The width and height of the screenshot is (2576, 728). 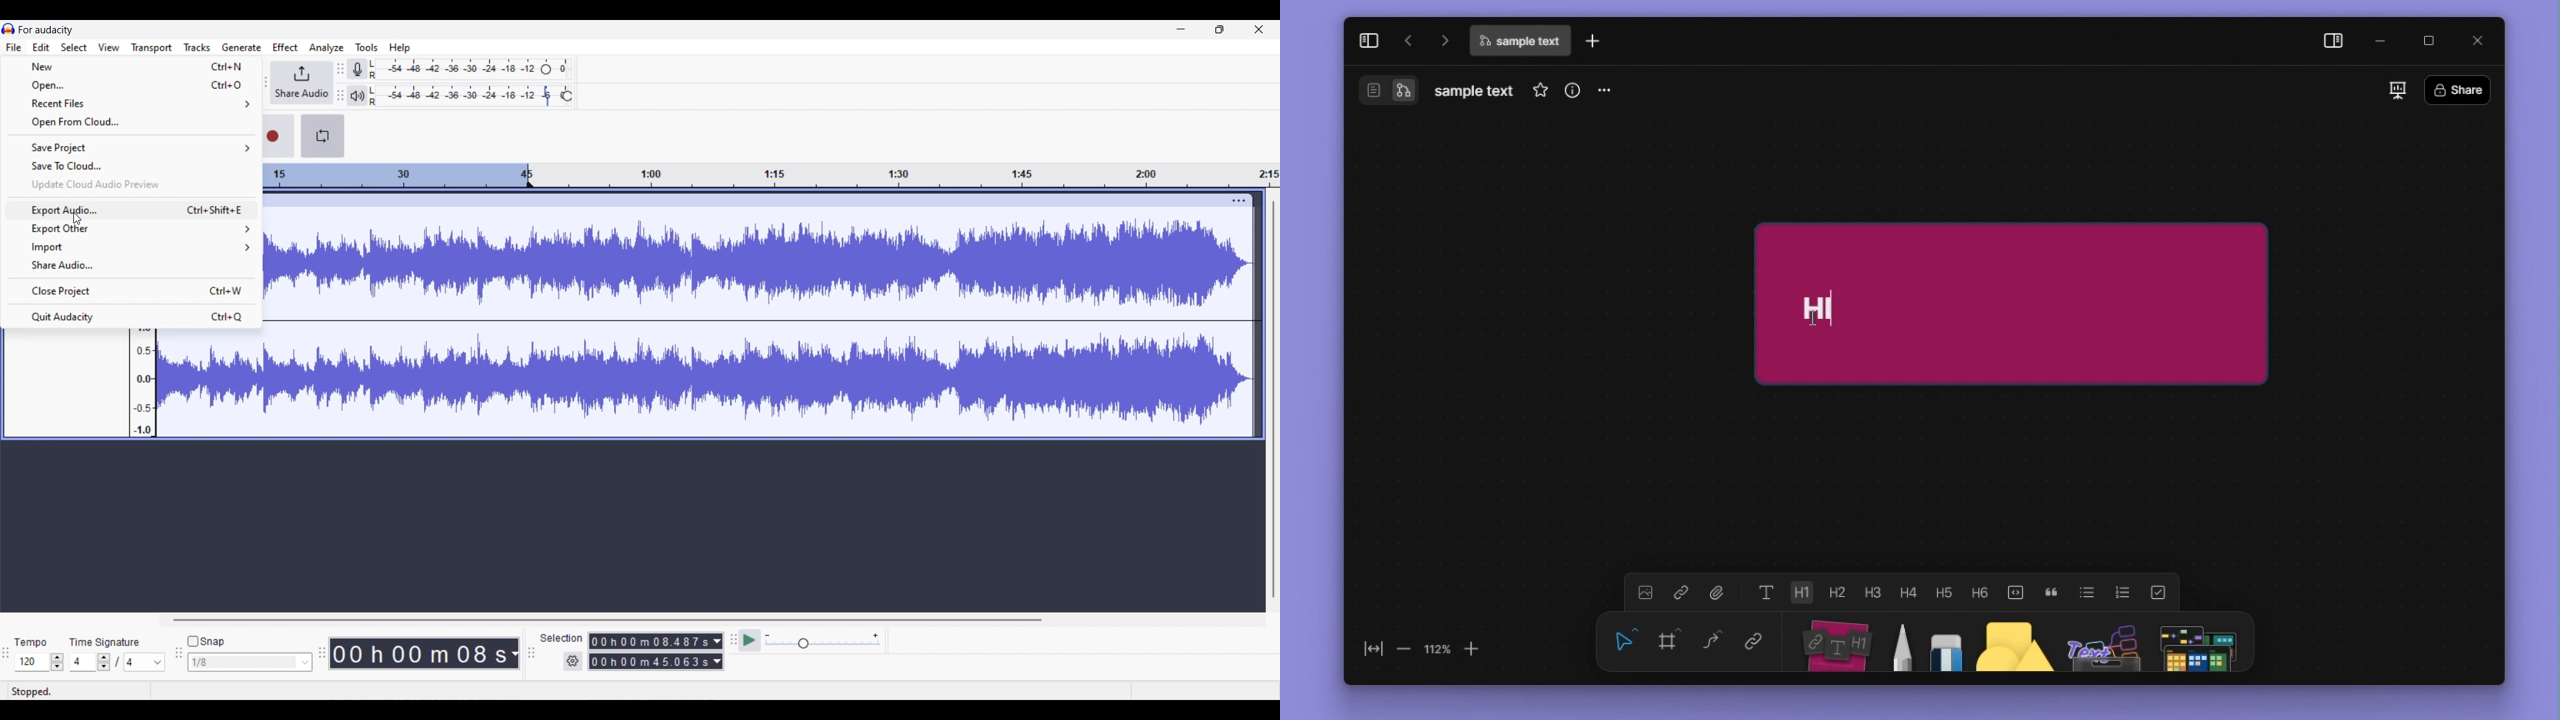 What do you see at coordinates (717, 661) in the screenshot?
I see `Duration measurement` at bounding box center [717, 661].